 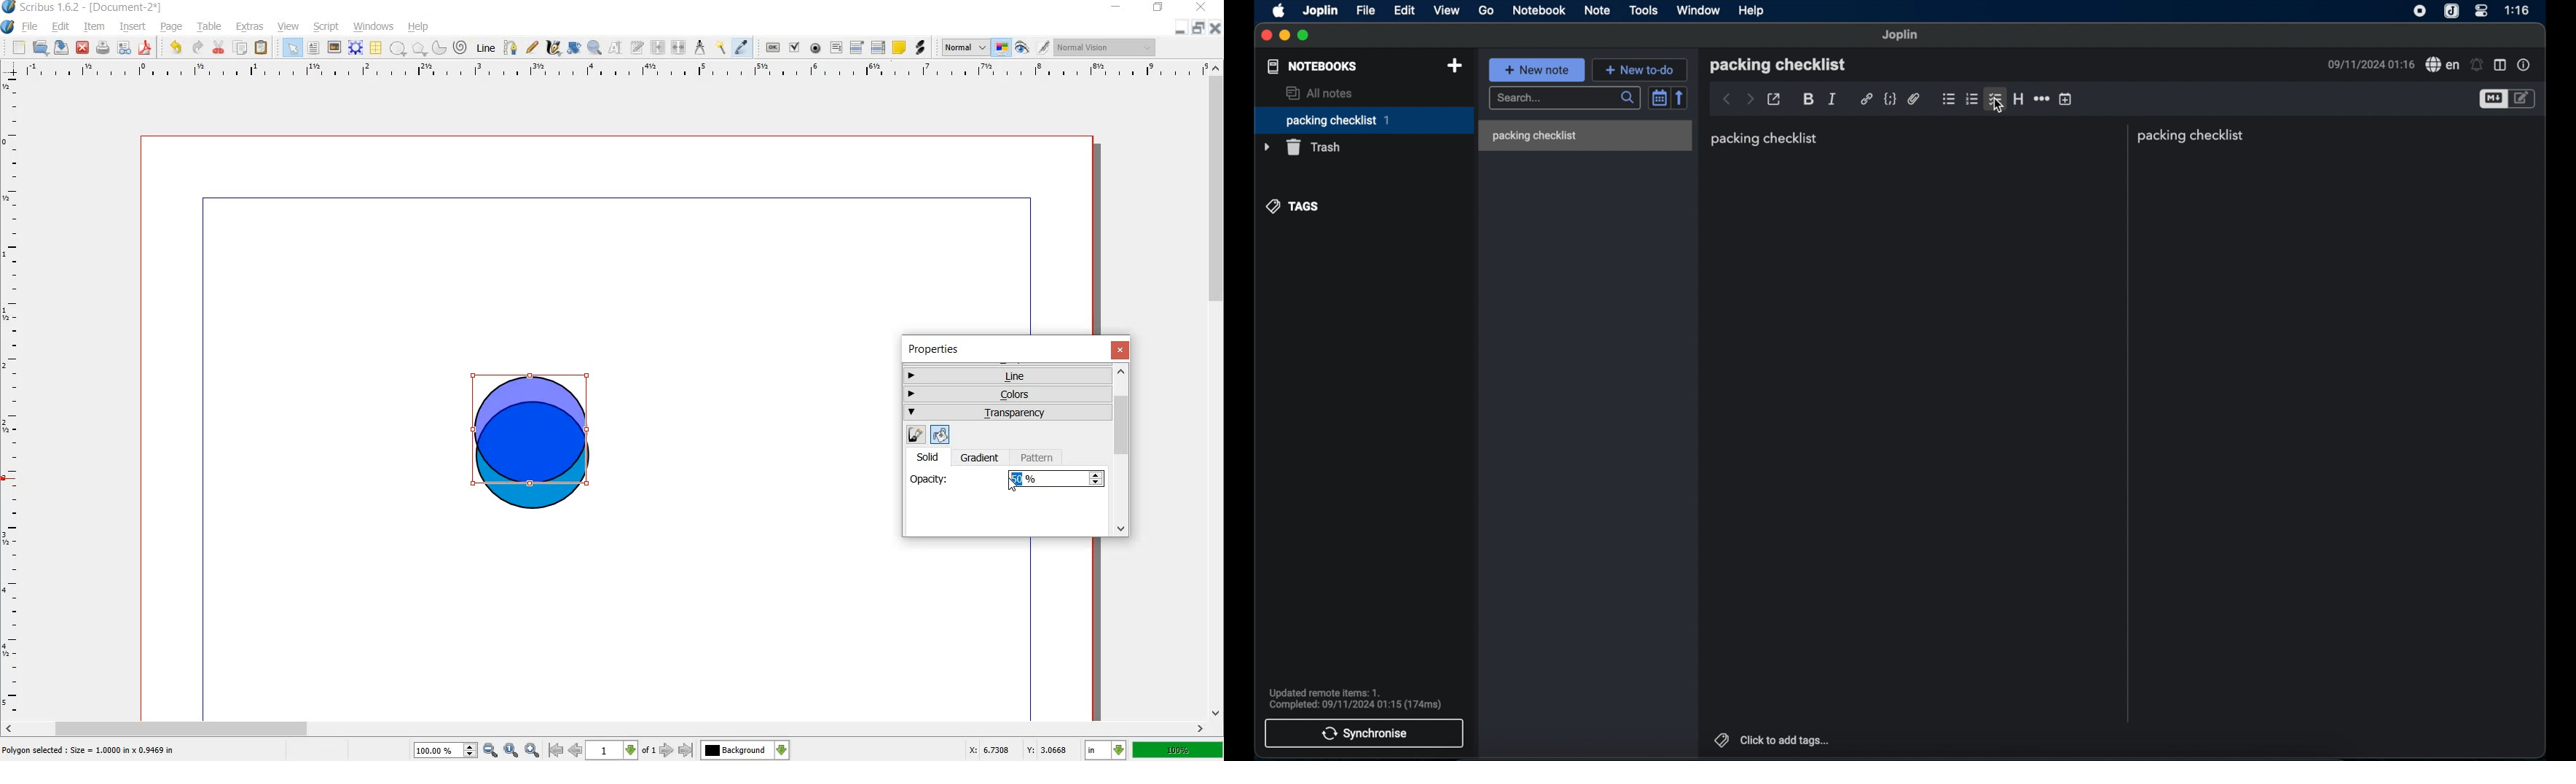 What do you see at coordinates (2477, 64) in the screenshot?
I see `set alarm` at bounding box center [2477, 64].